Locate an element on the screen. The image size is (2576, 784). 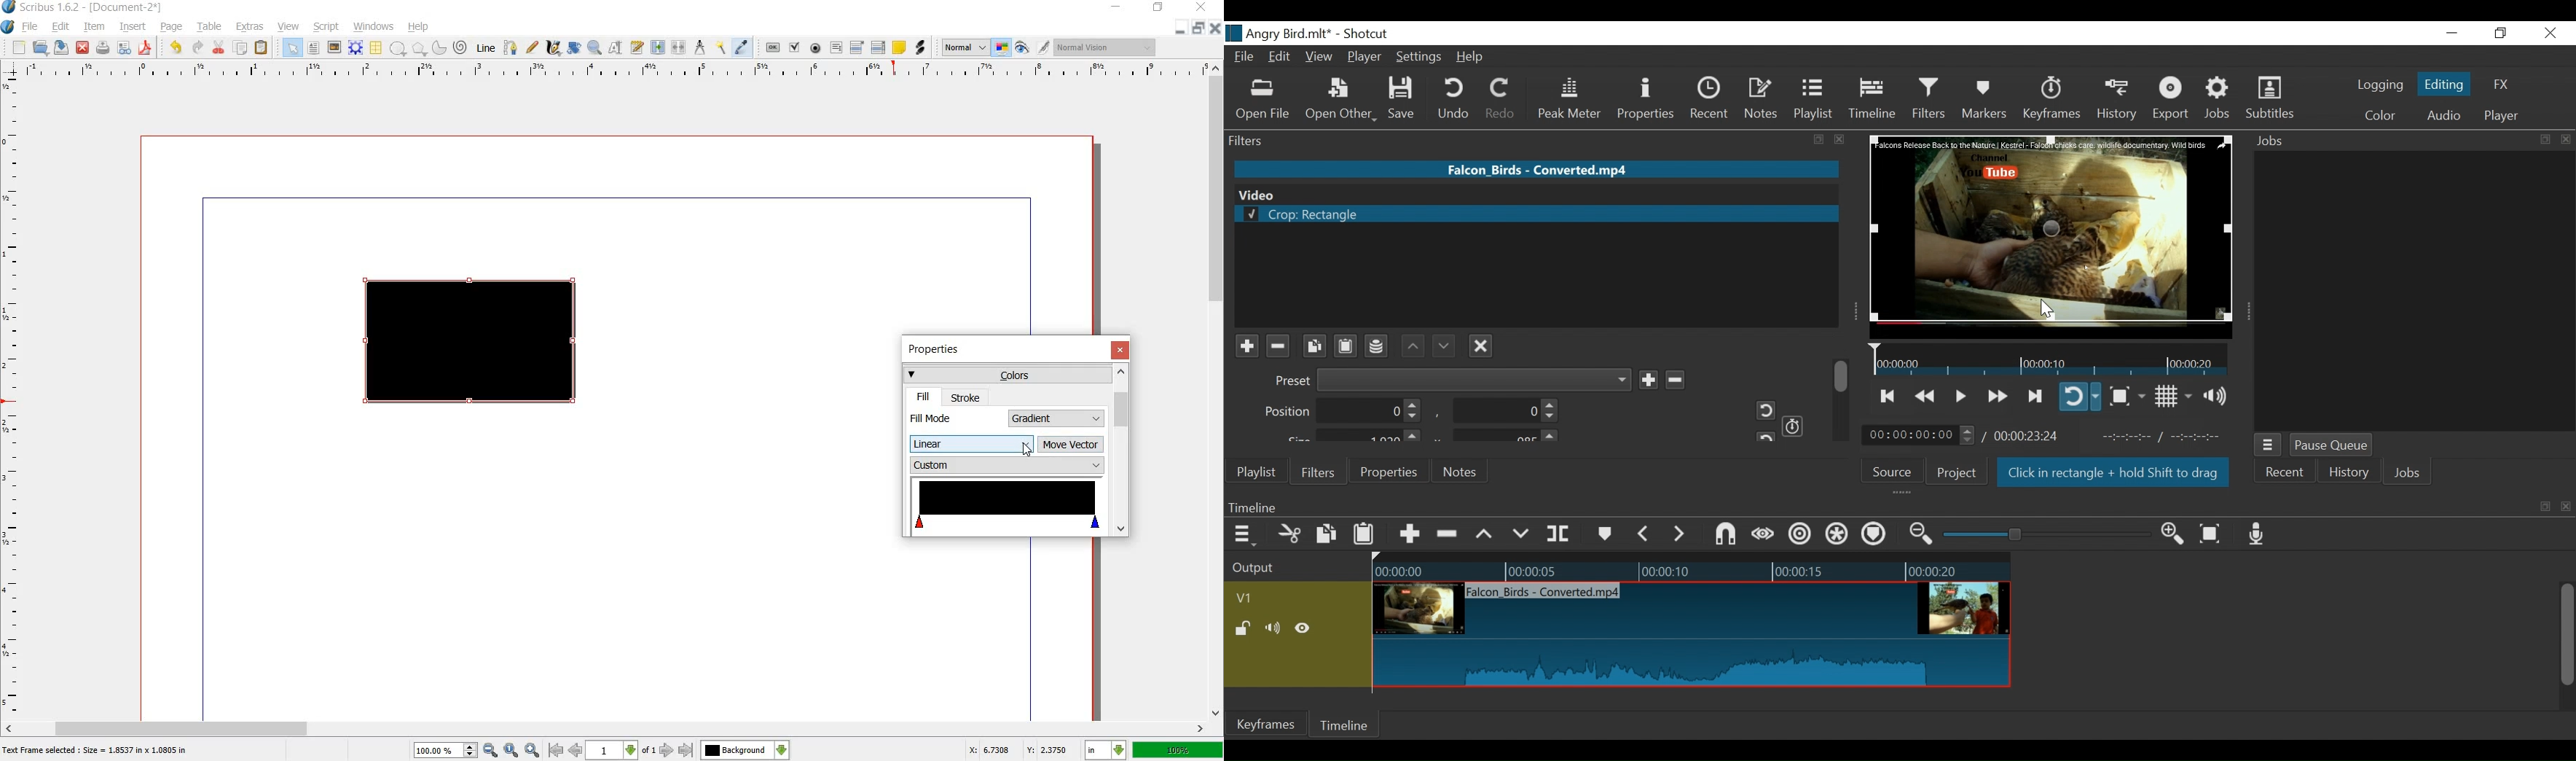
fill mode is located at coordinates (956, 418).